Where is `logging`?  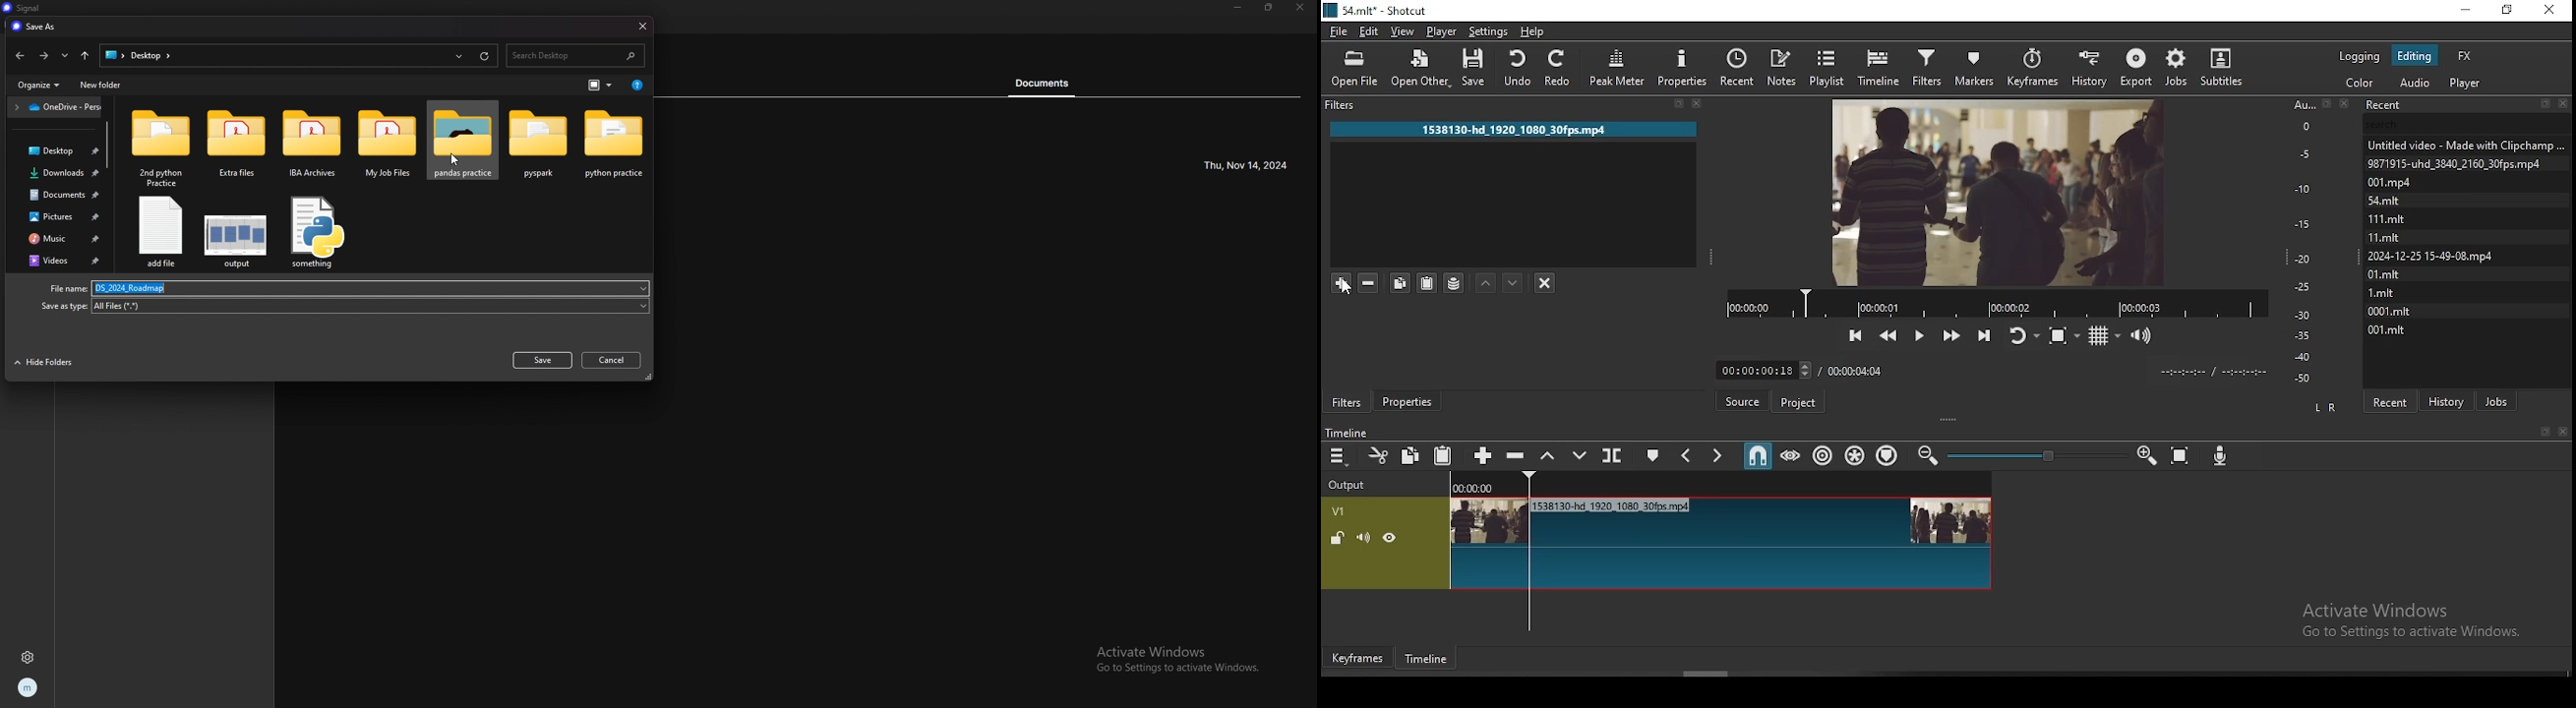 logging is located at coordinates (2359, 54).